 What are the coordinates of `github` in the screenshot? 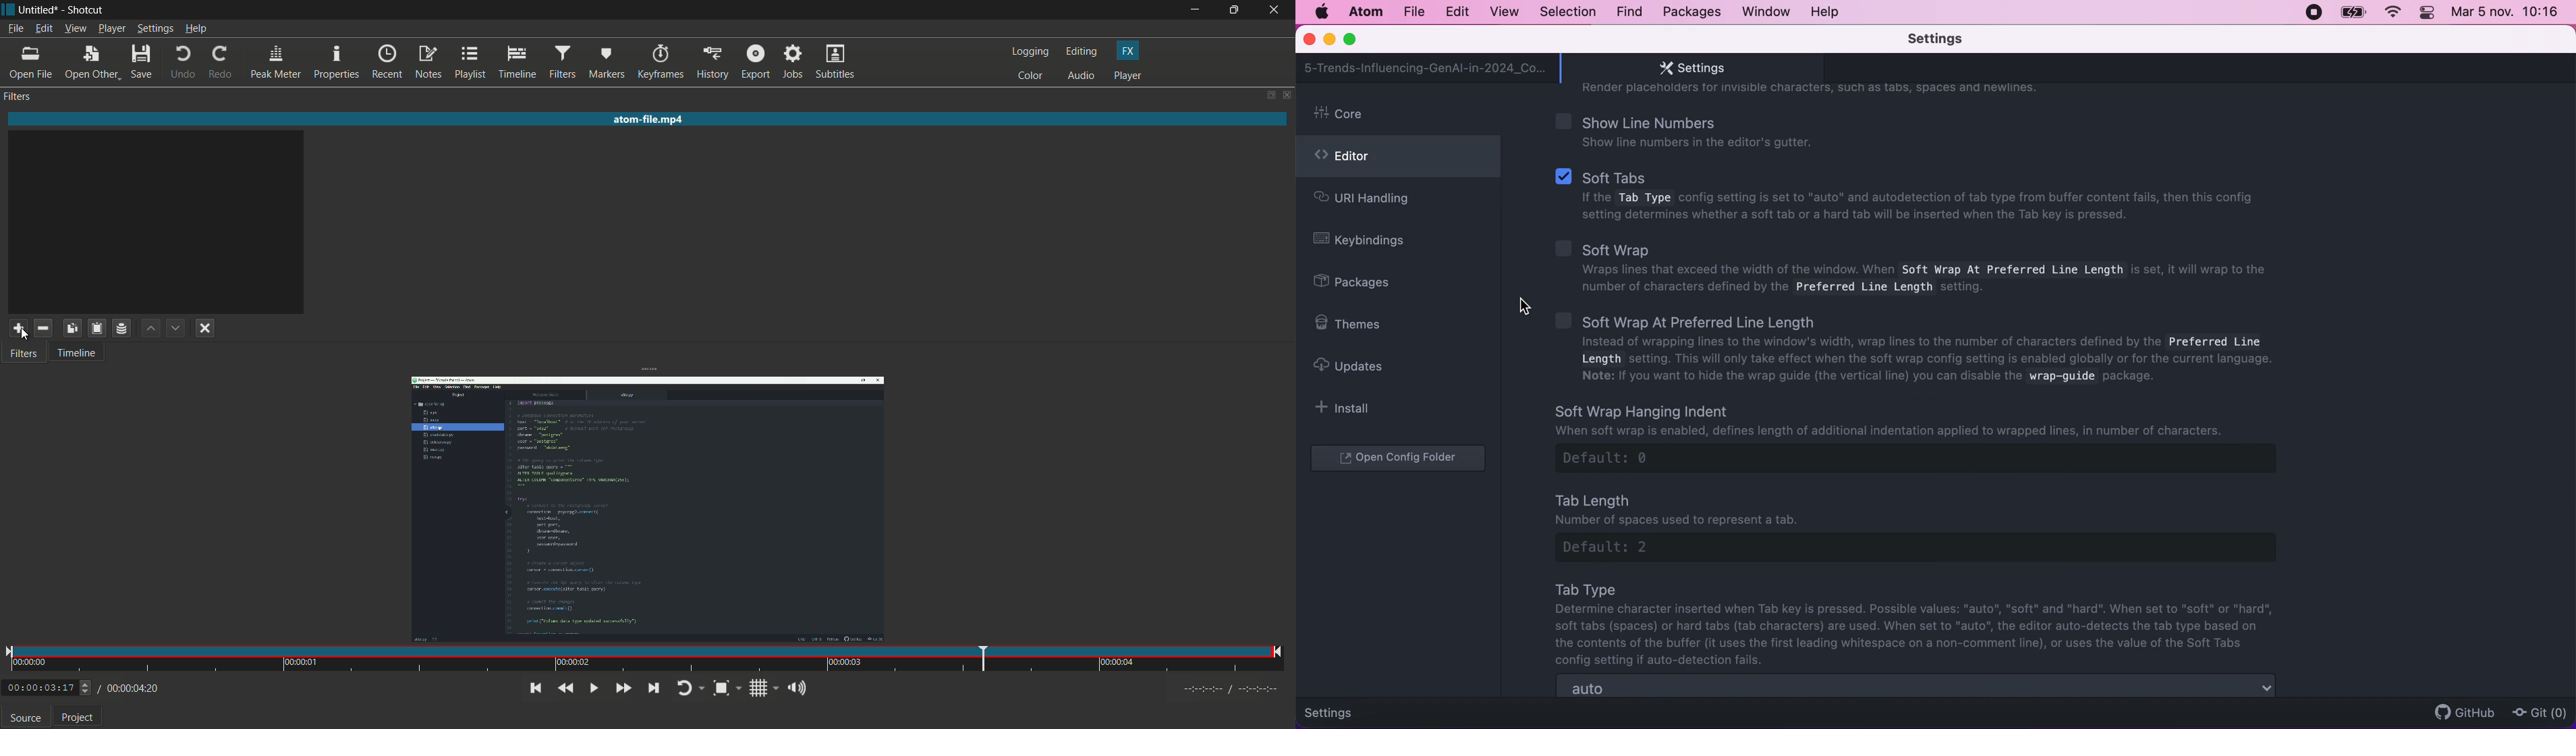 It's located at (2461, 712).